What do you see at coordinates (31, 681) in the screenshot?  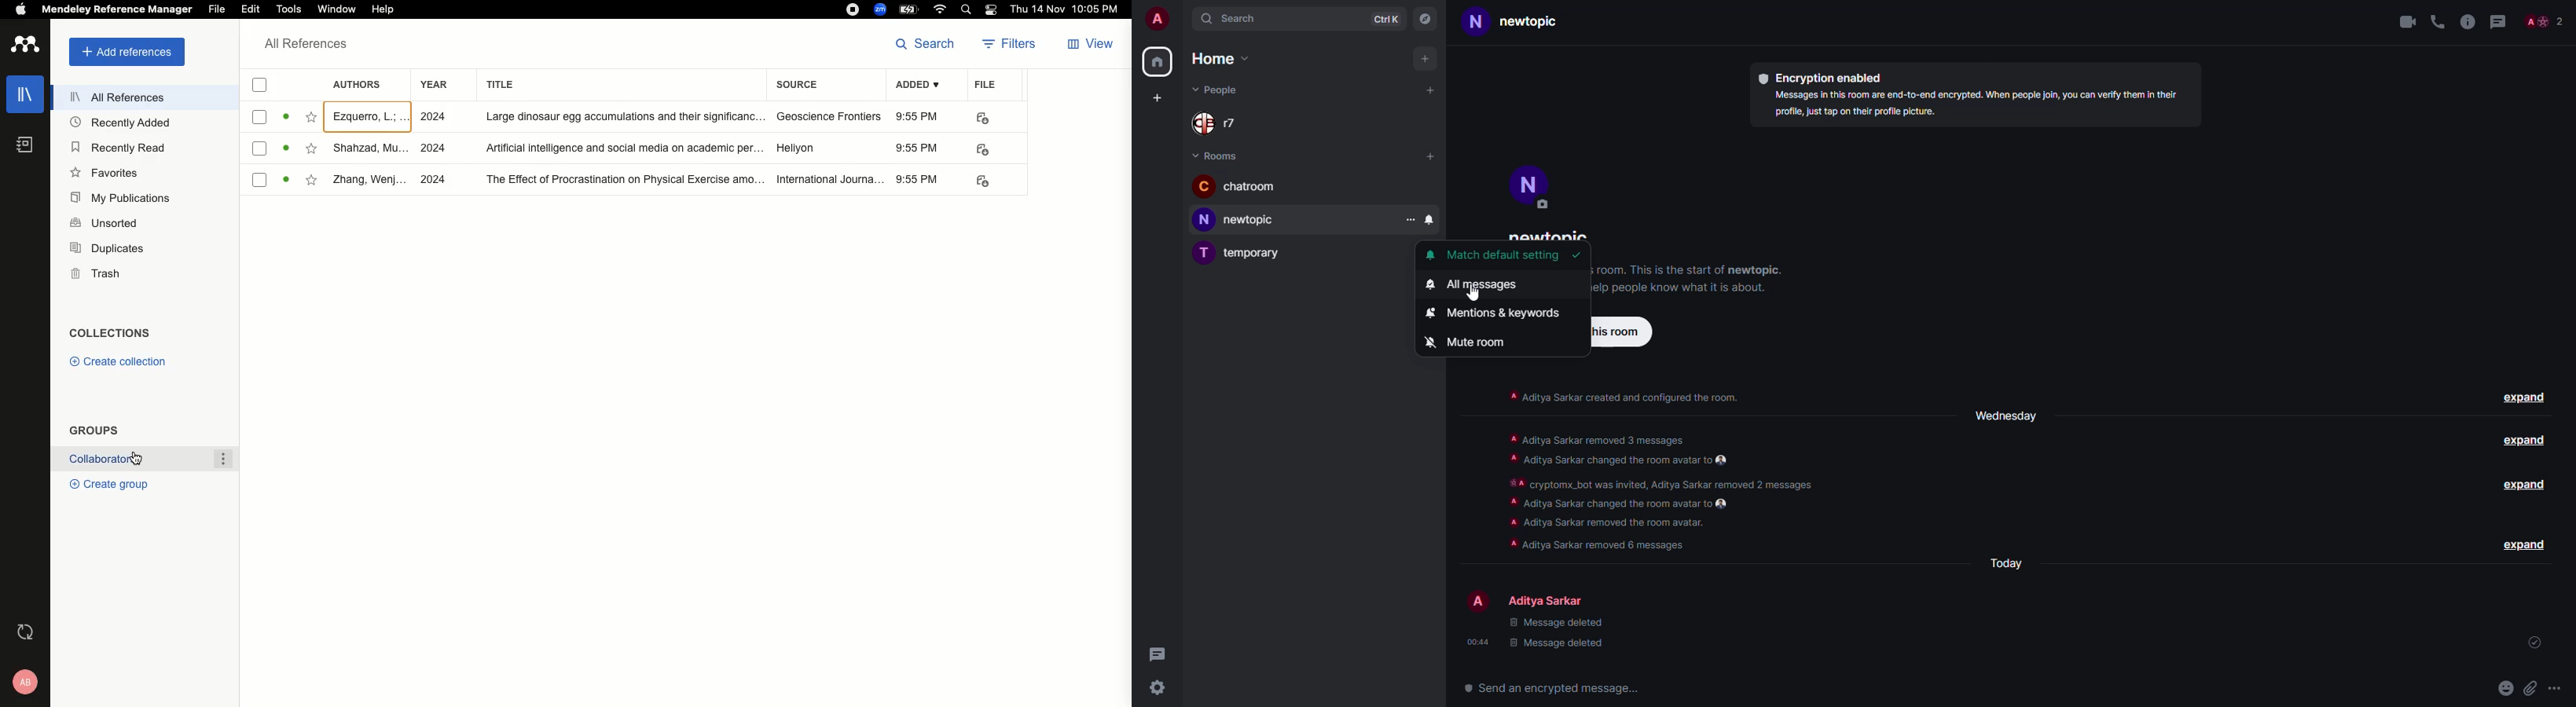 I see `Account and help` at bounding box center [31, 681].